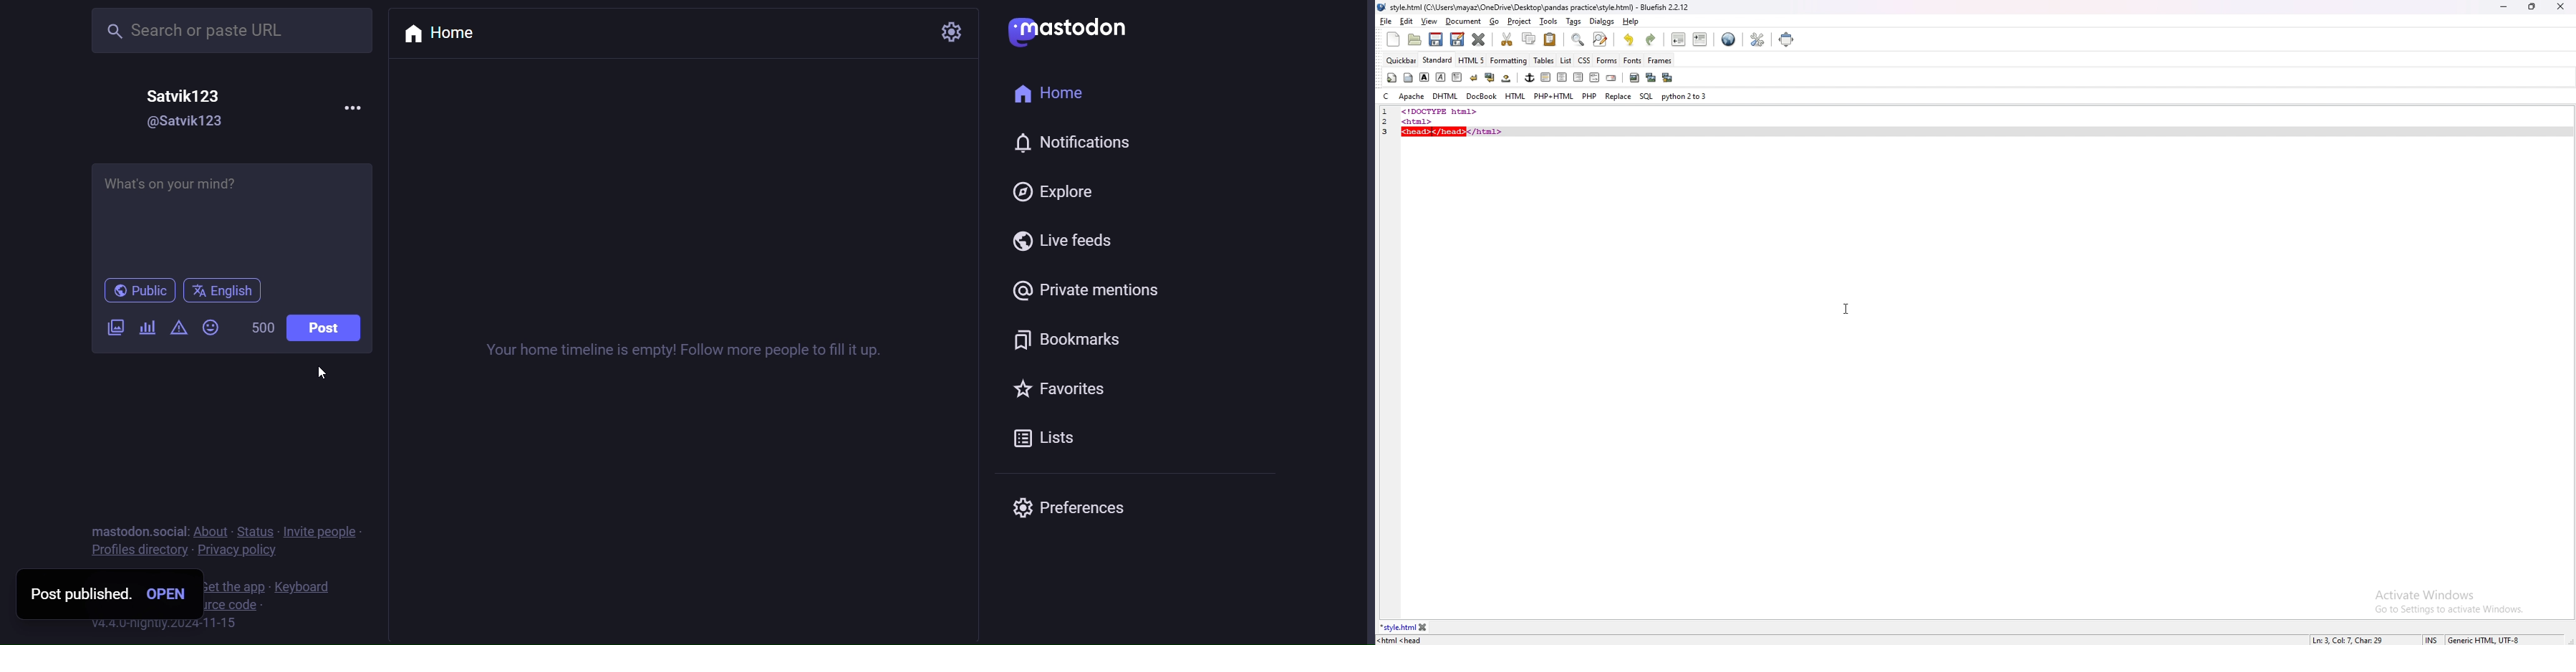 This screenshot has width=2576, height=672. What do you see at coordinates (1607, 59) in the screenshot?
I see `forms` at bounding box center [1607, 59].